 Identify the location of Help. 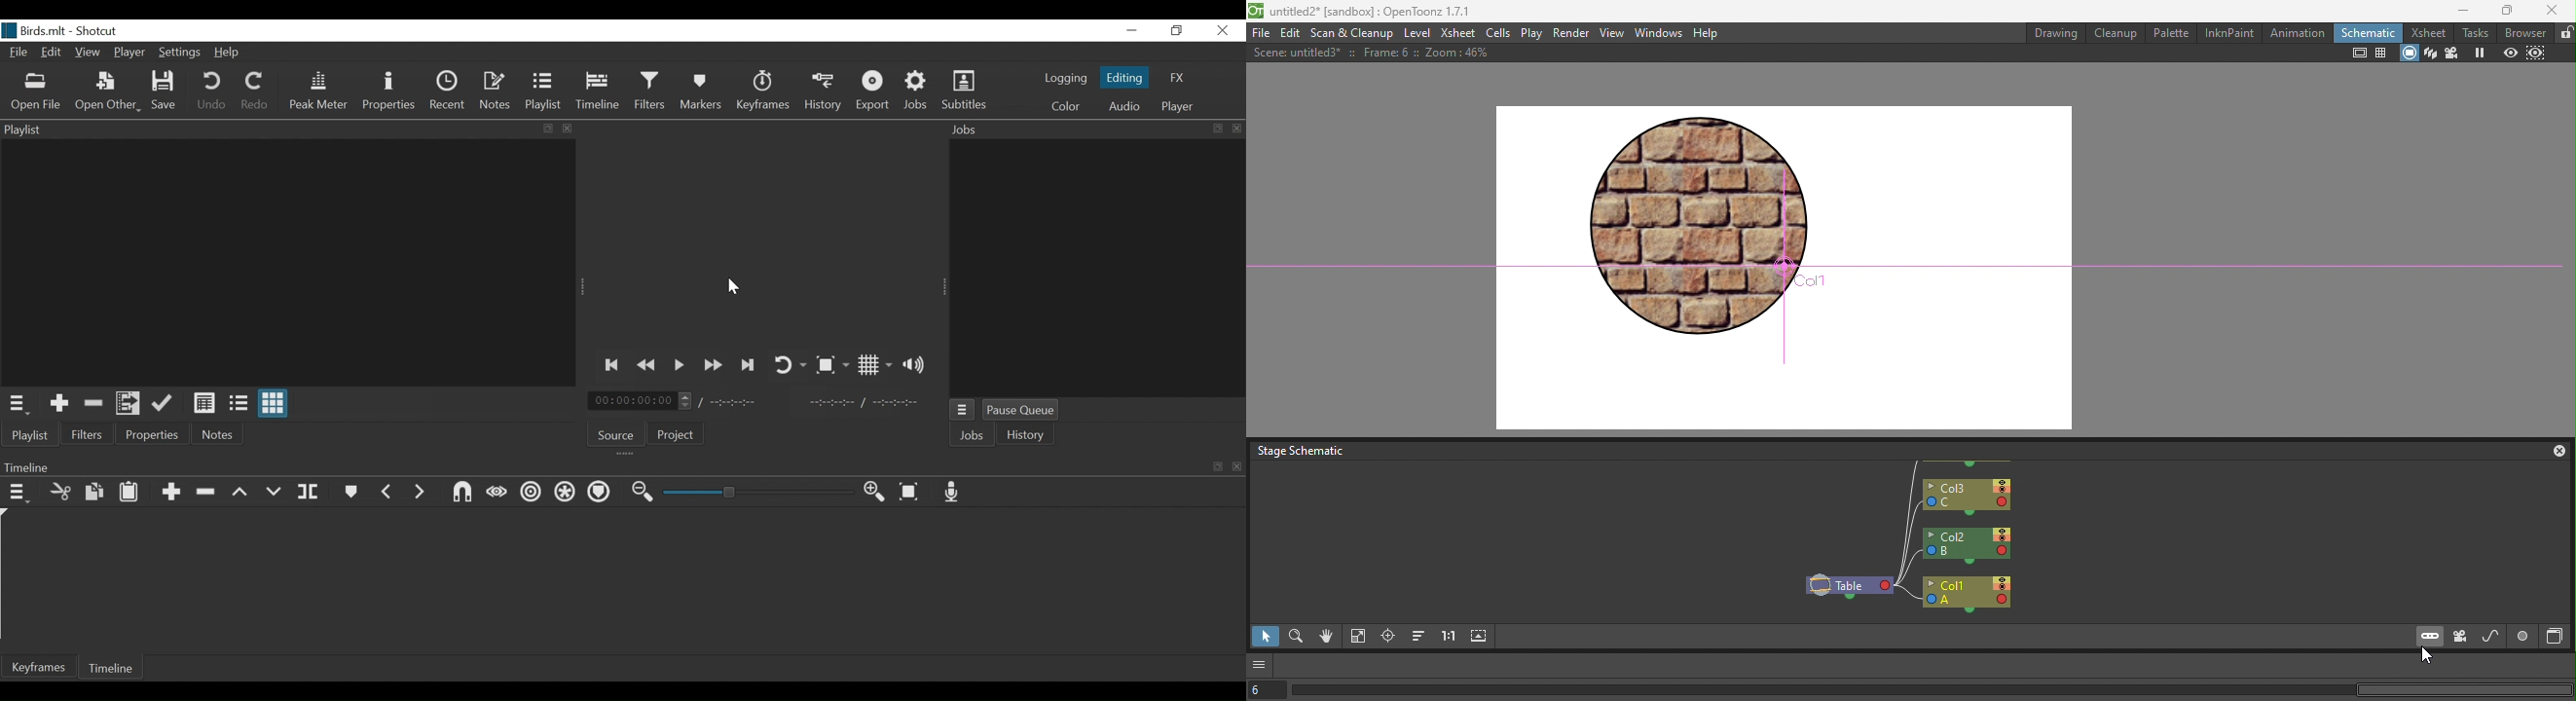
(229, 53).